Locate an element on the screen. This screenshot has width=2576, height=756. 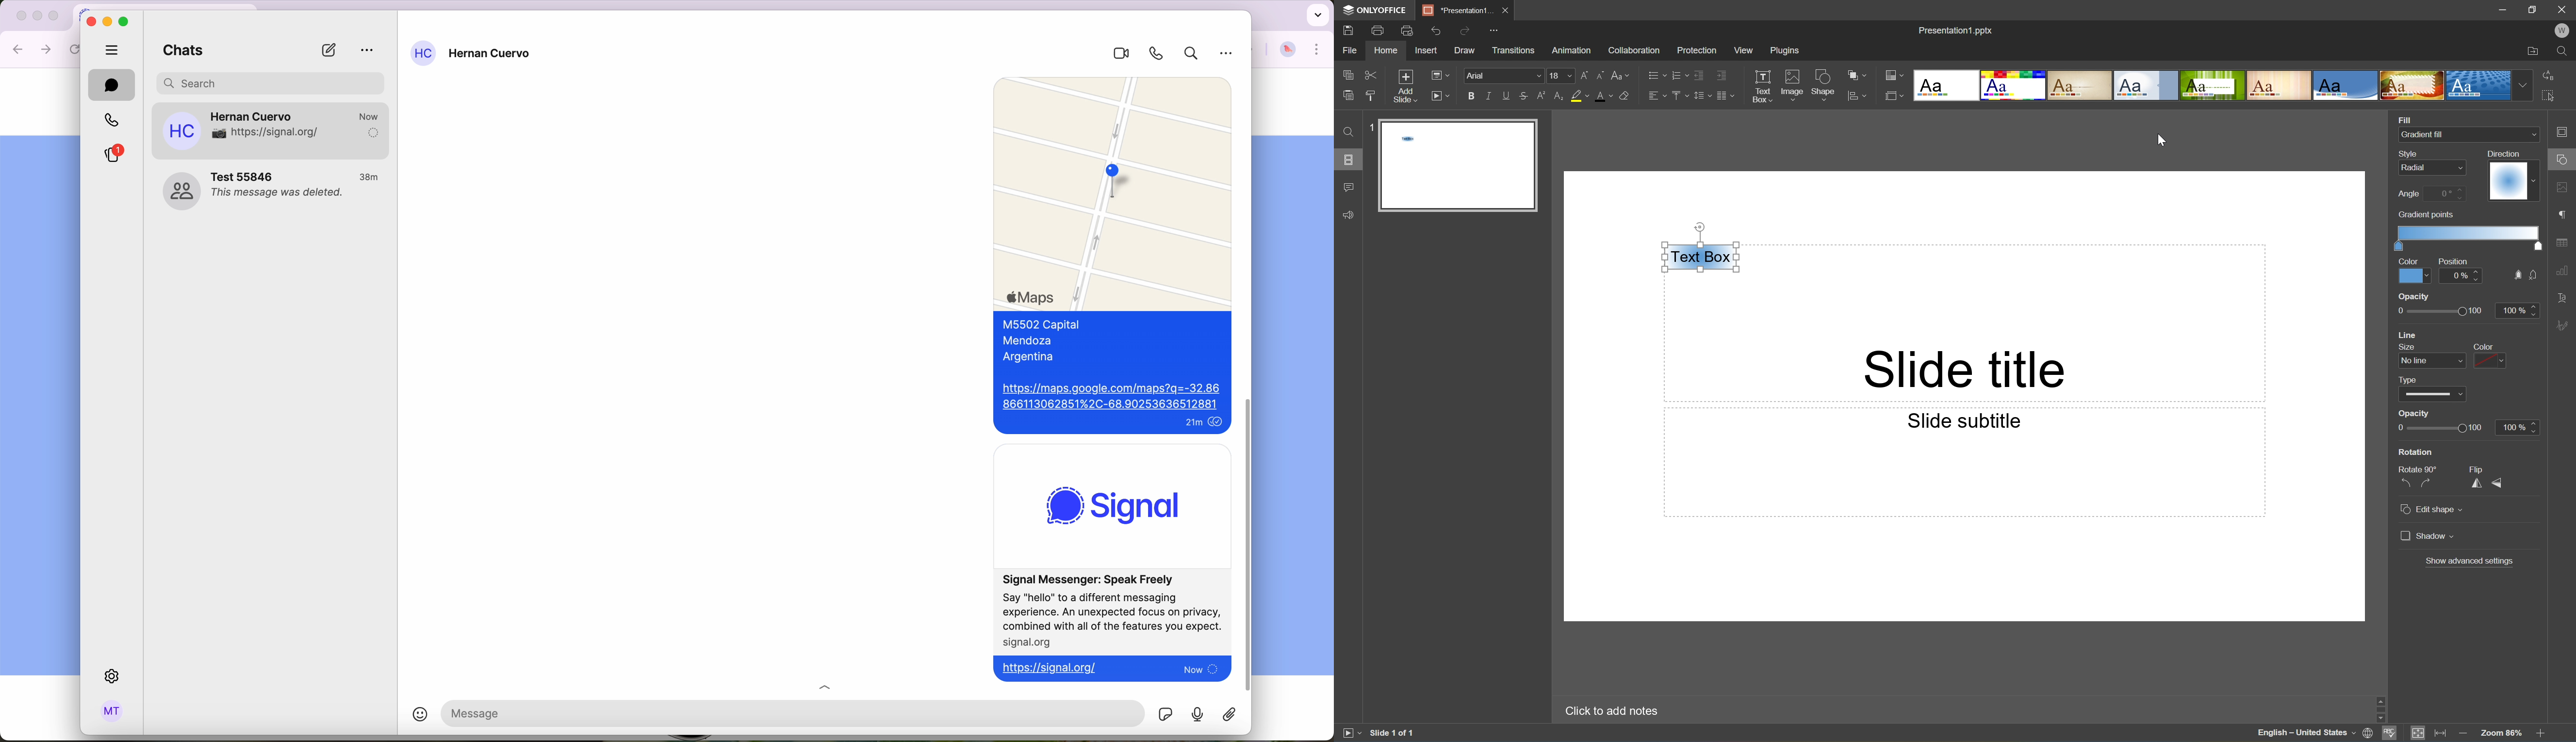
Shadow is located at coordinates (2427, 535).